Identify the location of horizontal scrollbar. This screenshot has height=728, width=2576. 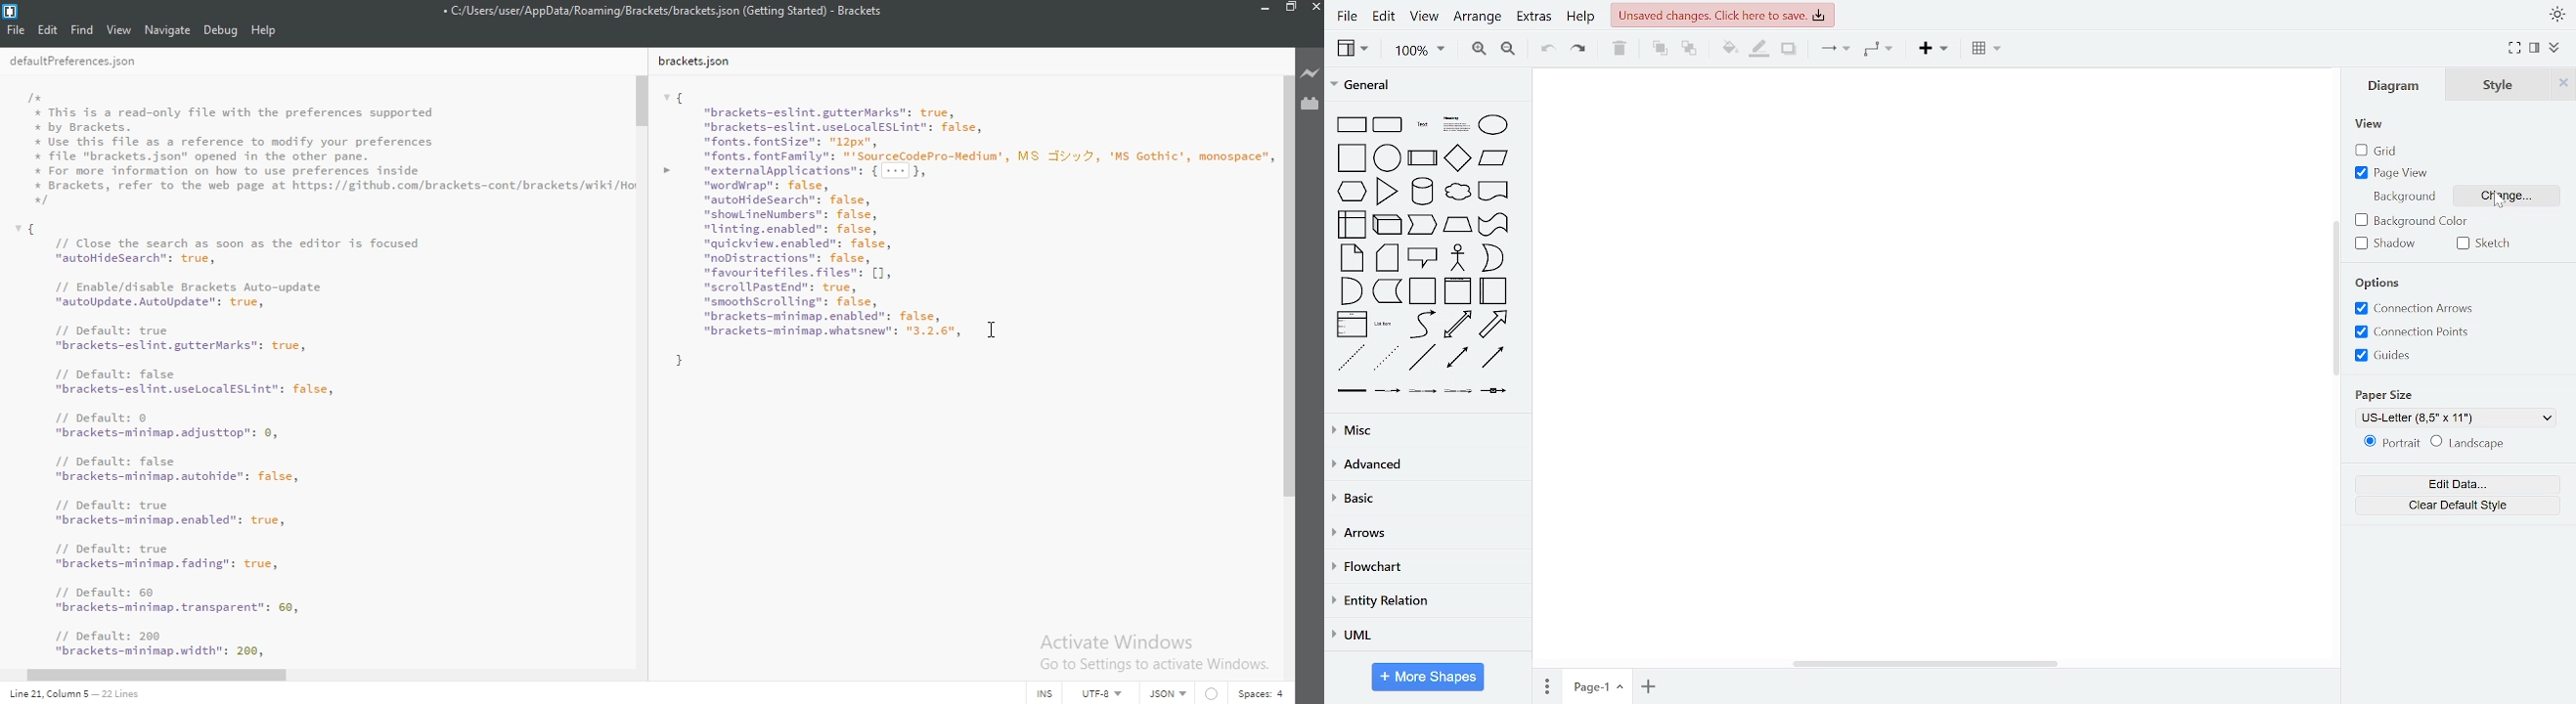
(1927, 663).